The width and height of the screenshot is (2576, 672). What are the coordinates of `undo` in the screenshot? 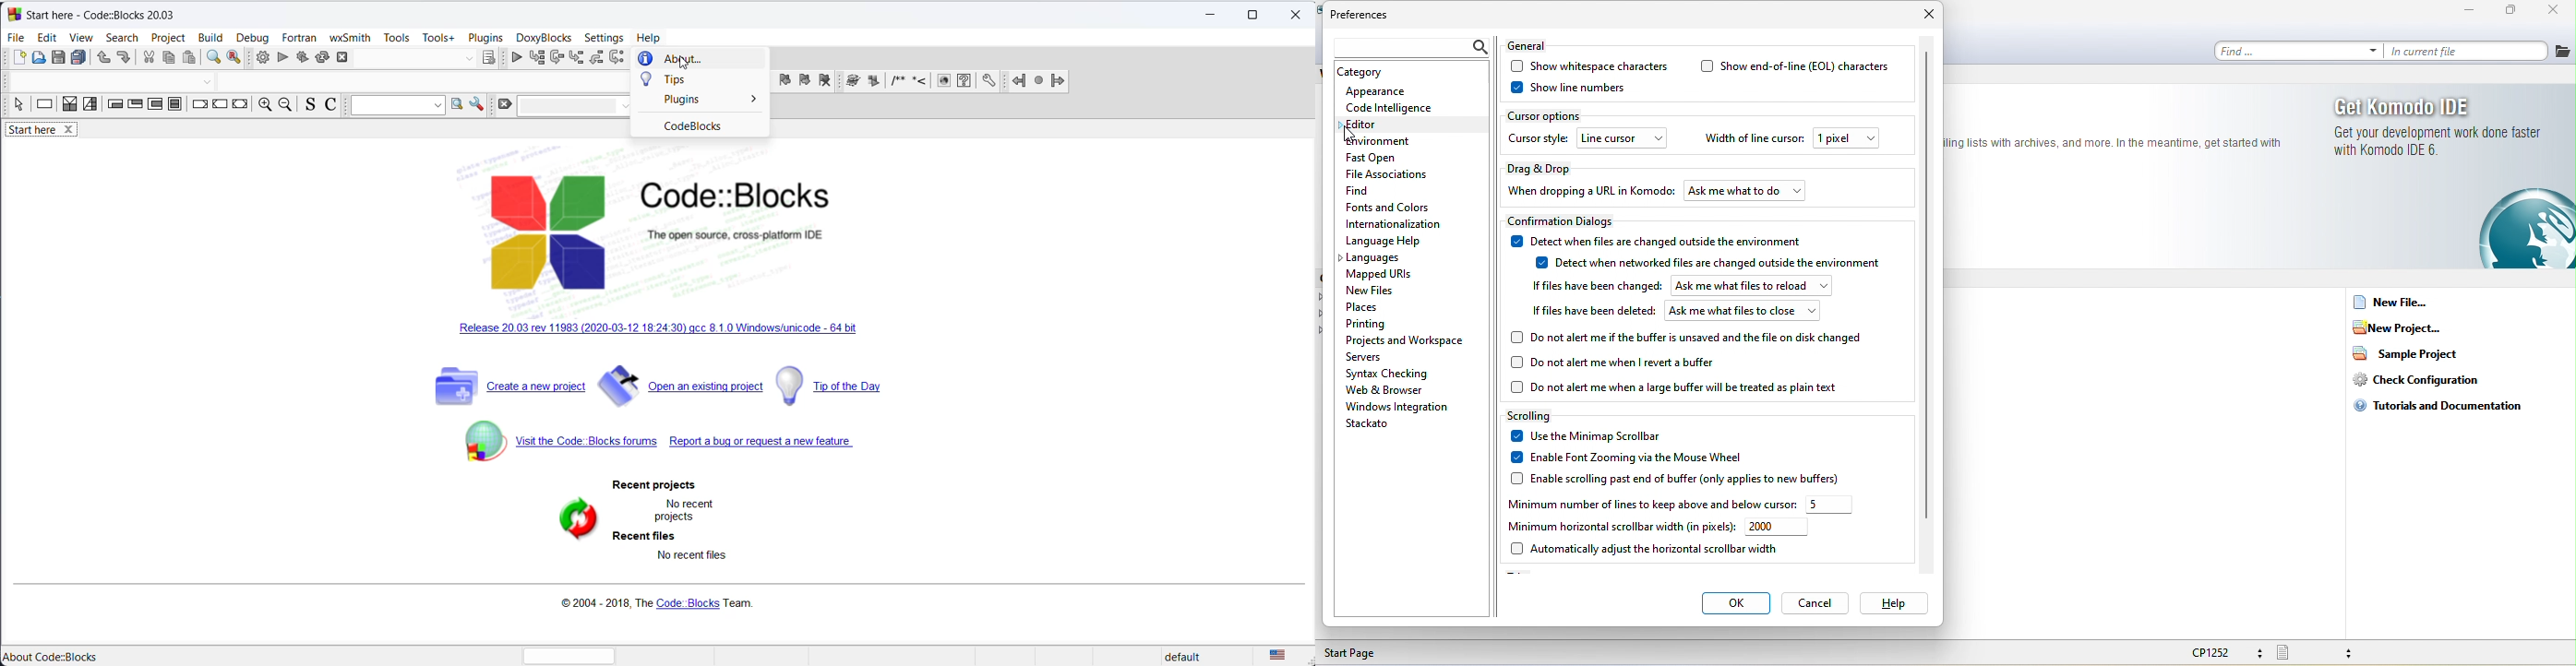 It's located at (102, 60).